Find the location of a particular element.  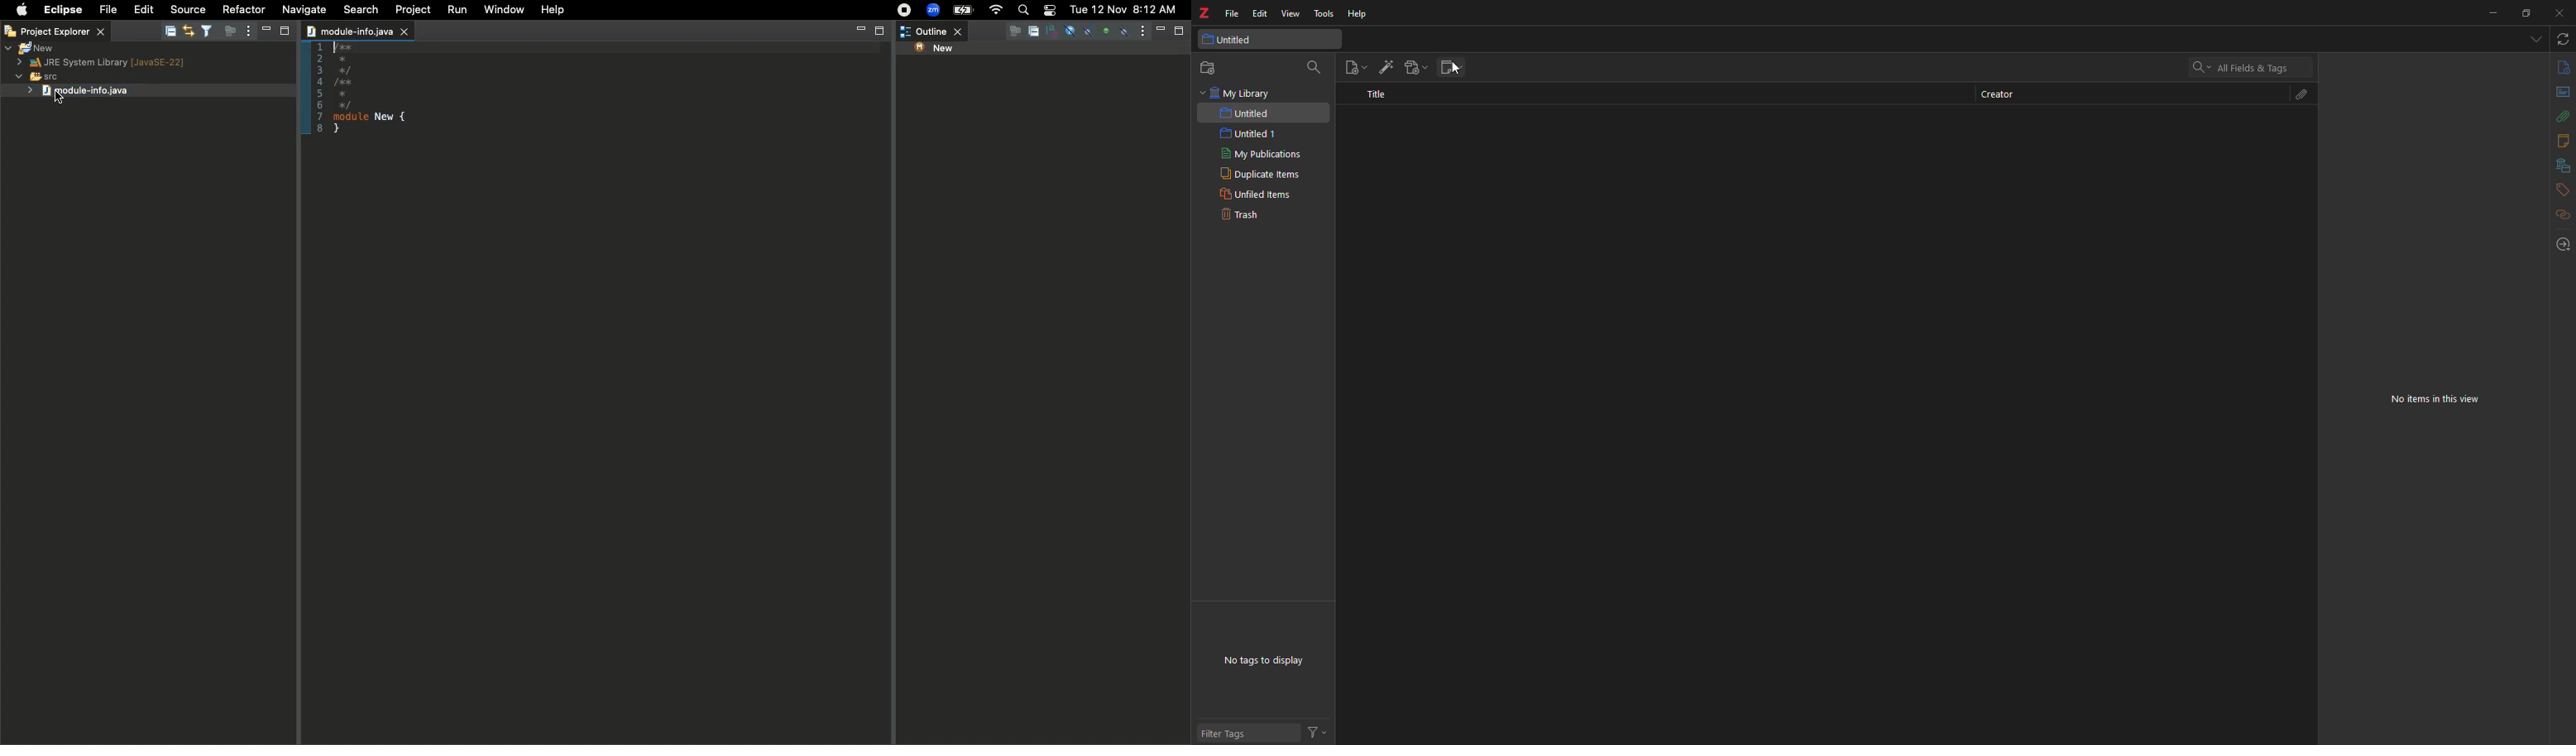

Edit is located at coordinates (141, 8).